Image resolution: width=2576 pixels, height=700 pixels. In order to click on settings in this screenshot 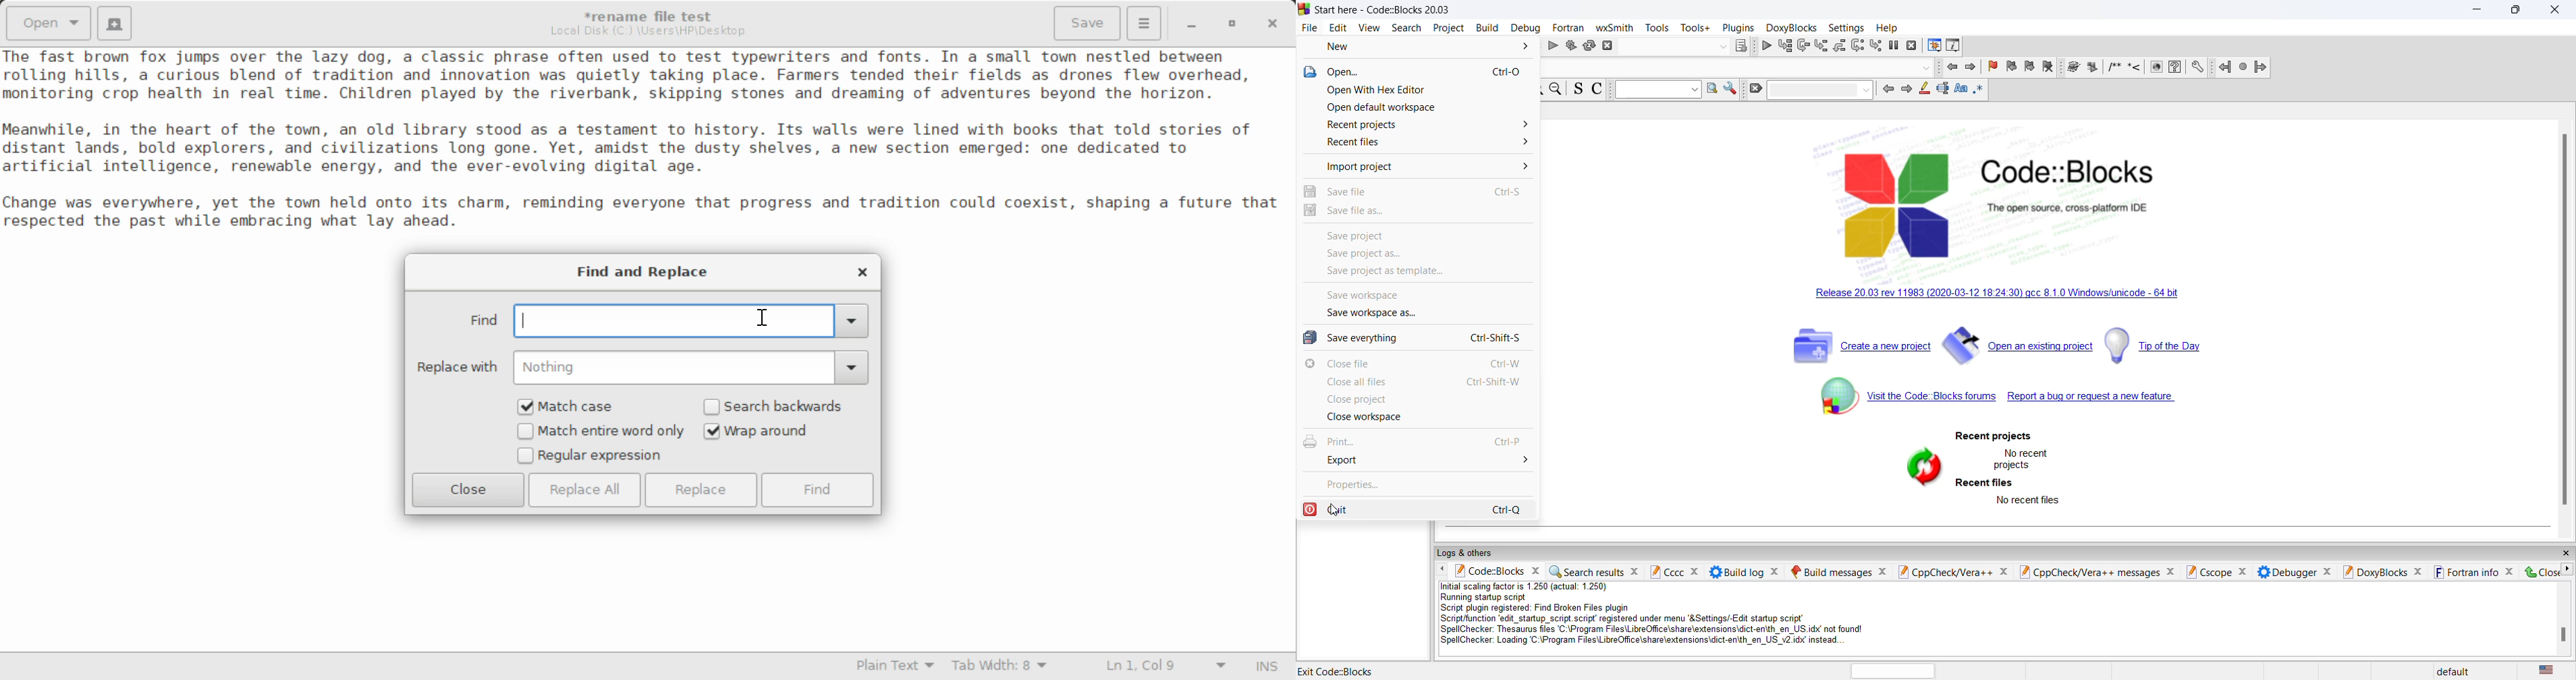, I will do `click(1730, 90)`.